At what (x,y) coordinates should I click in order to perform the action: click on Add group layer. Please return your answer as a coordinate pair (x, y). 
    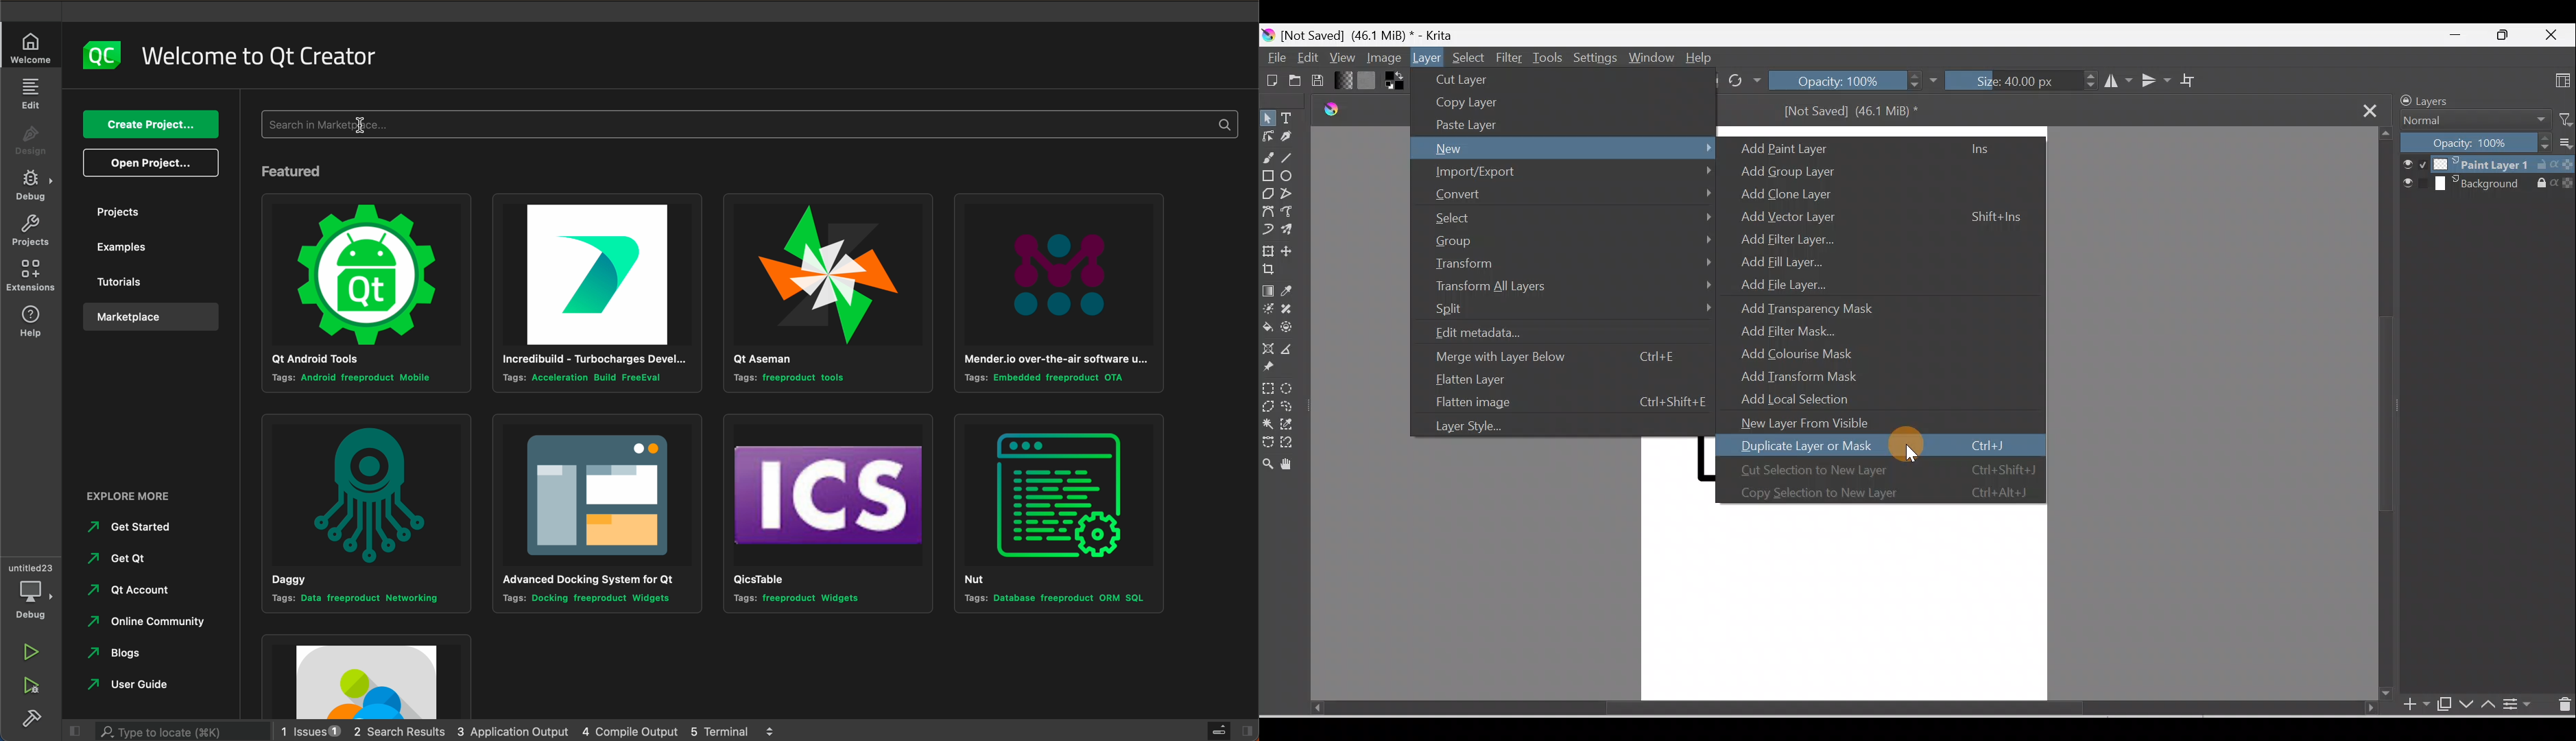
    Looking at the image, I should click on (1812, 169).